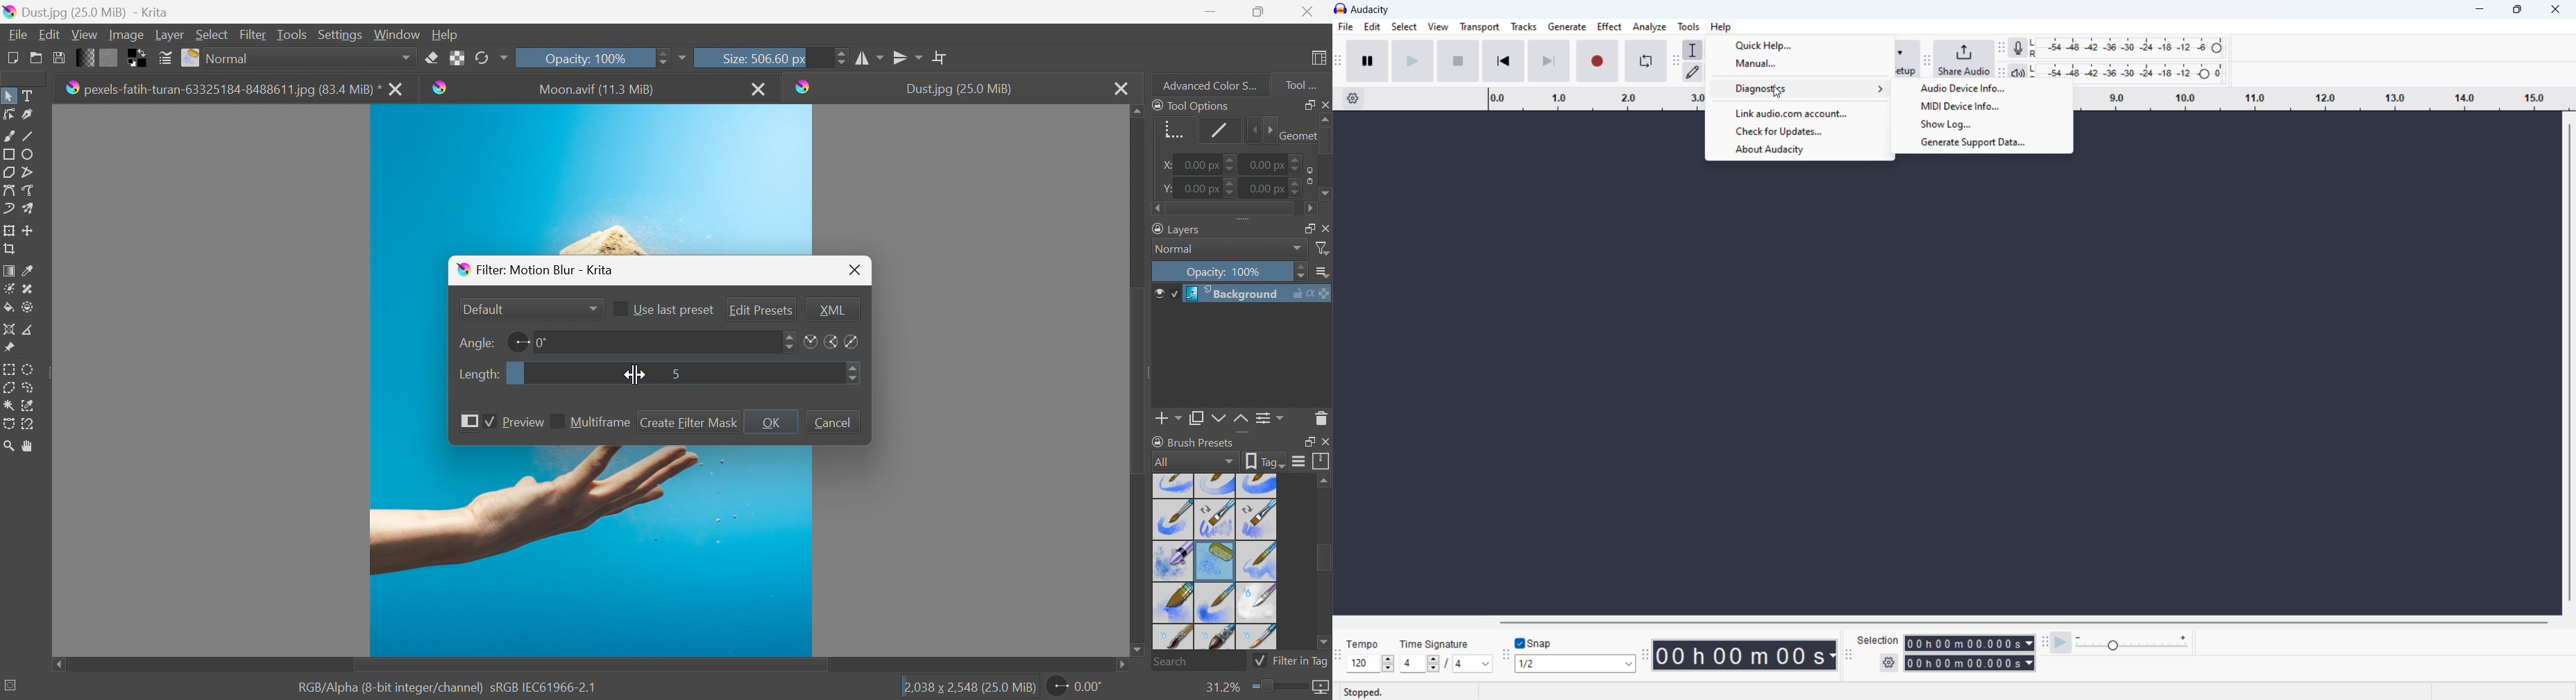  I want to click on Angle:, so click(474, 342).